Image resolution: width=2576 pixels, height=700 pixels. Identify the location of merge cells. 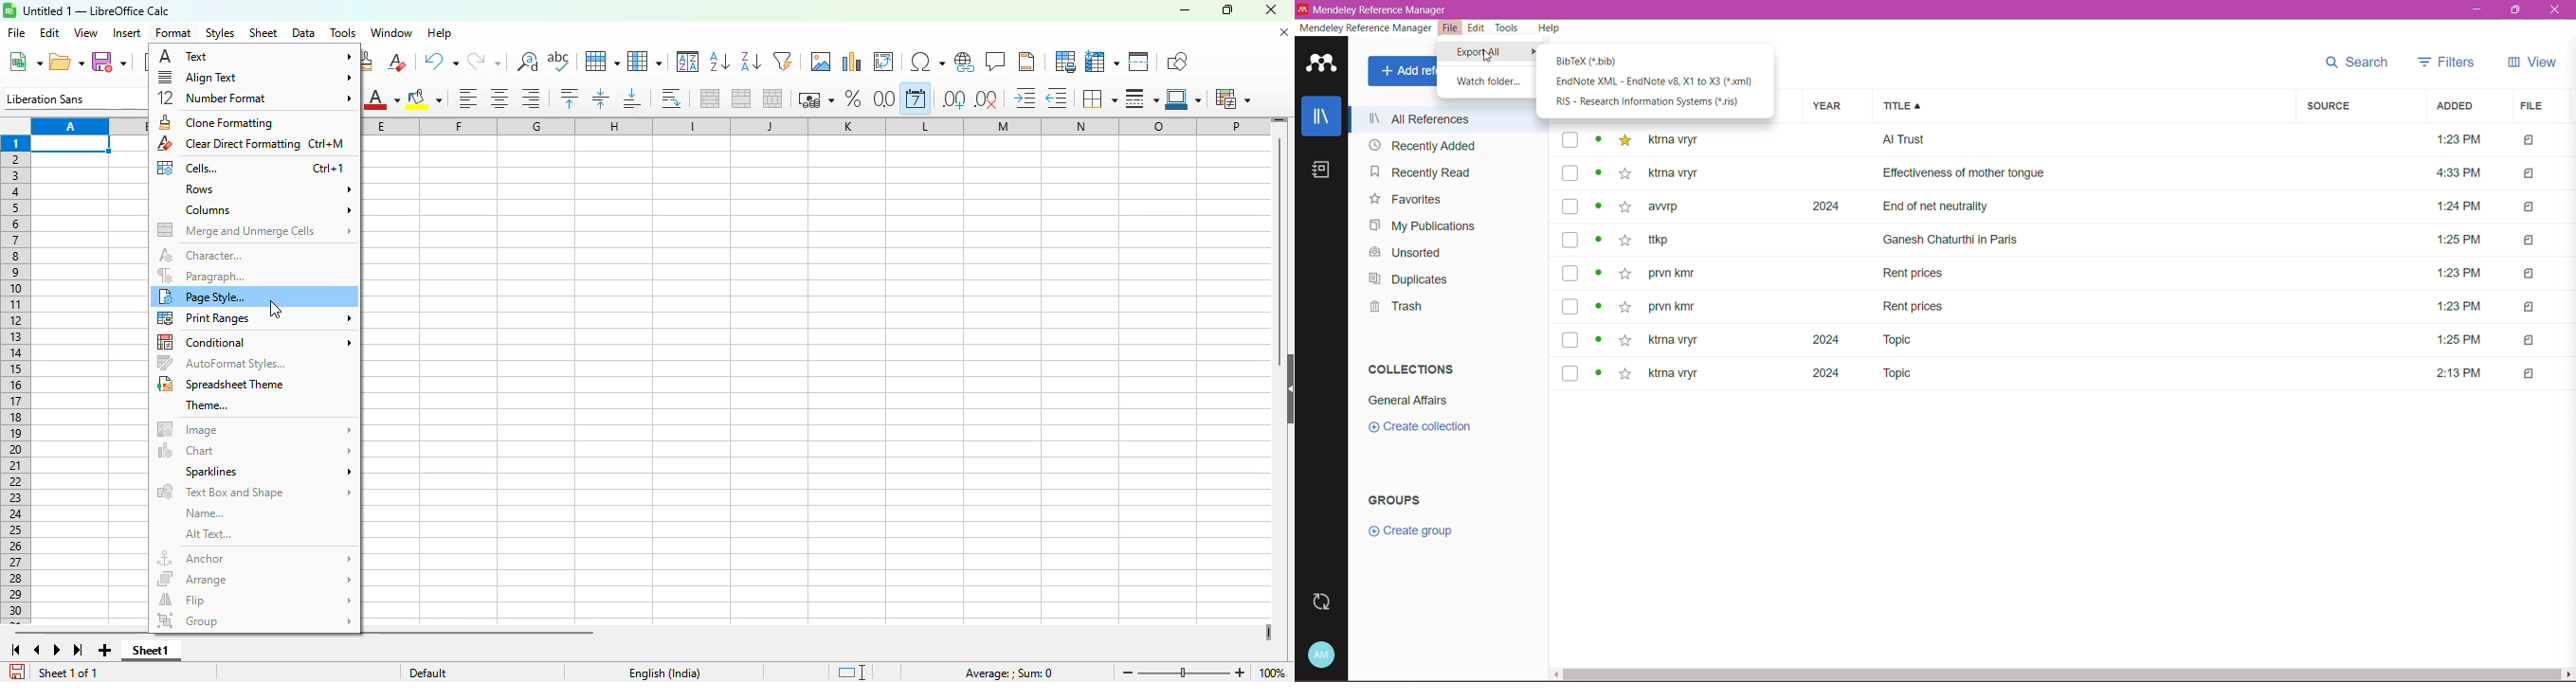
(741, 99).